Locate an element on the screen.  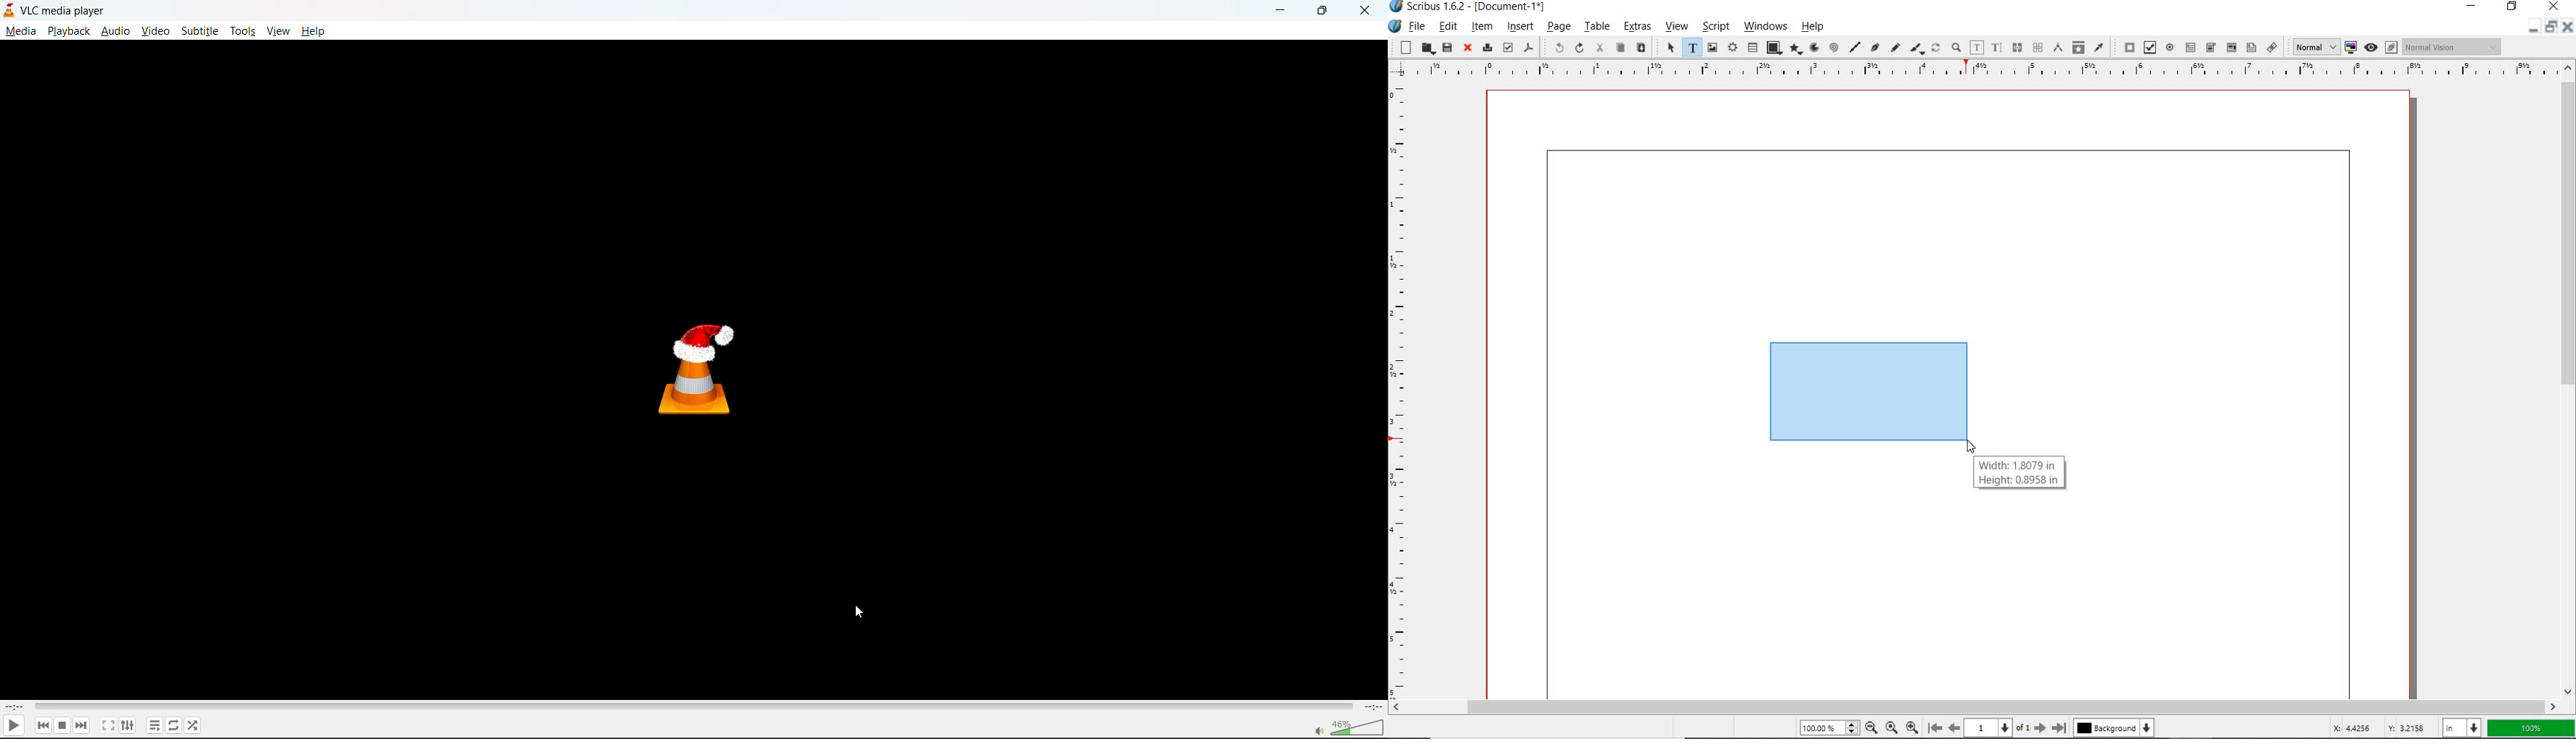
undo is located at coordinates (1555, 47).